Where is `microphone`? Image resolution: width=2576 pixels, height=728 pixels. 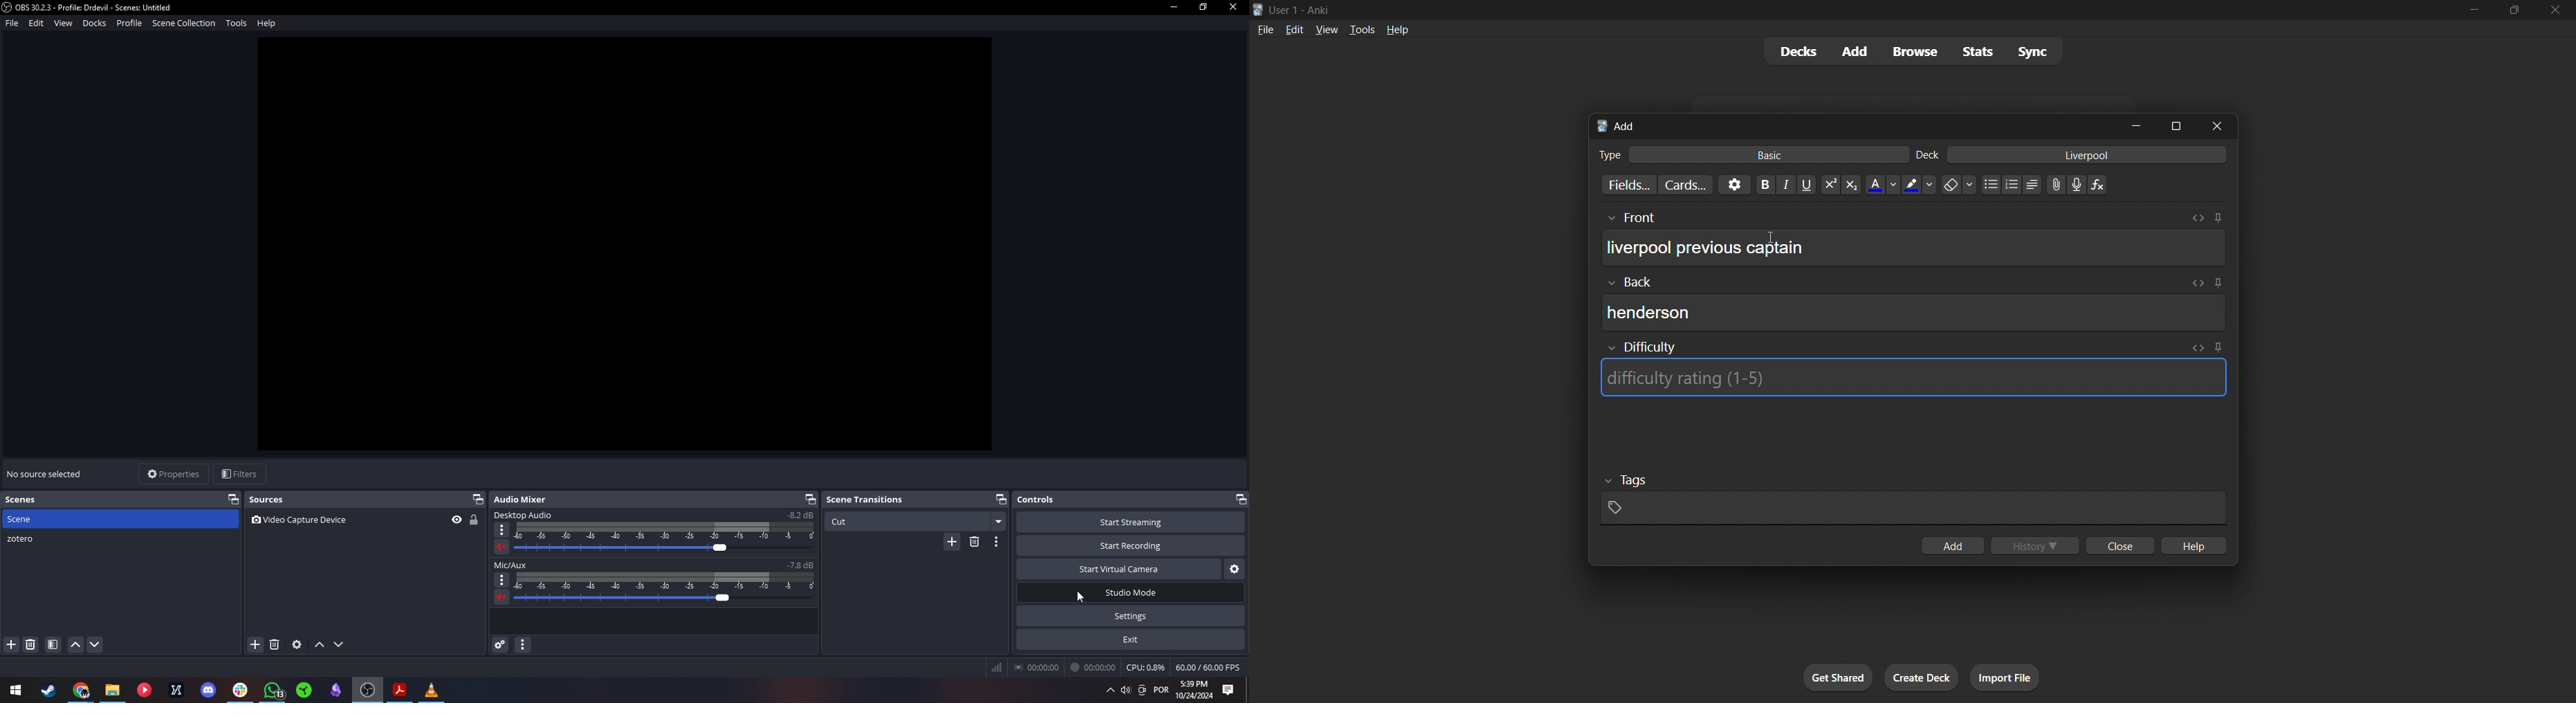
microphone is located at coordinates (2077, 185).